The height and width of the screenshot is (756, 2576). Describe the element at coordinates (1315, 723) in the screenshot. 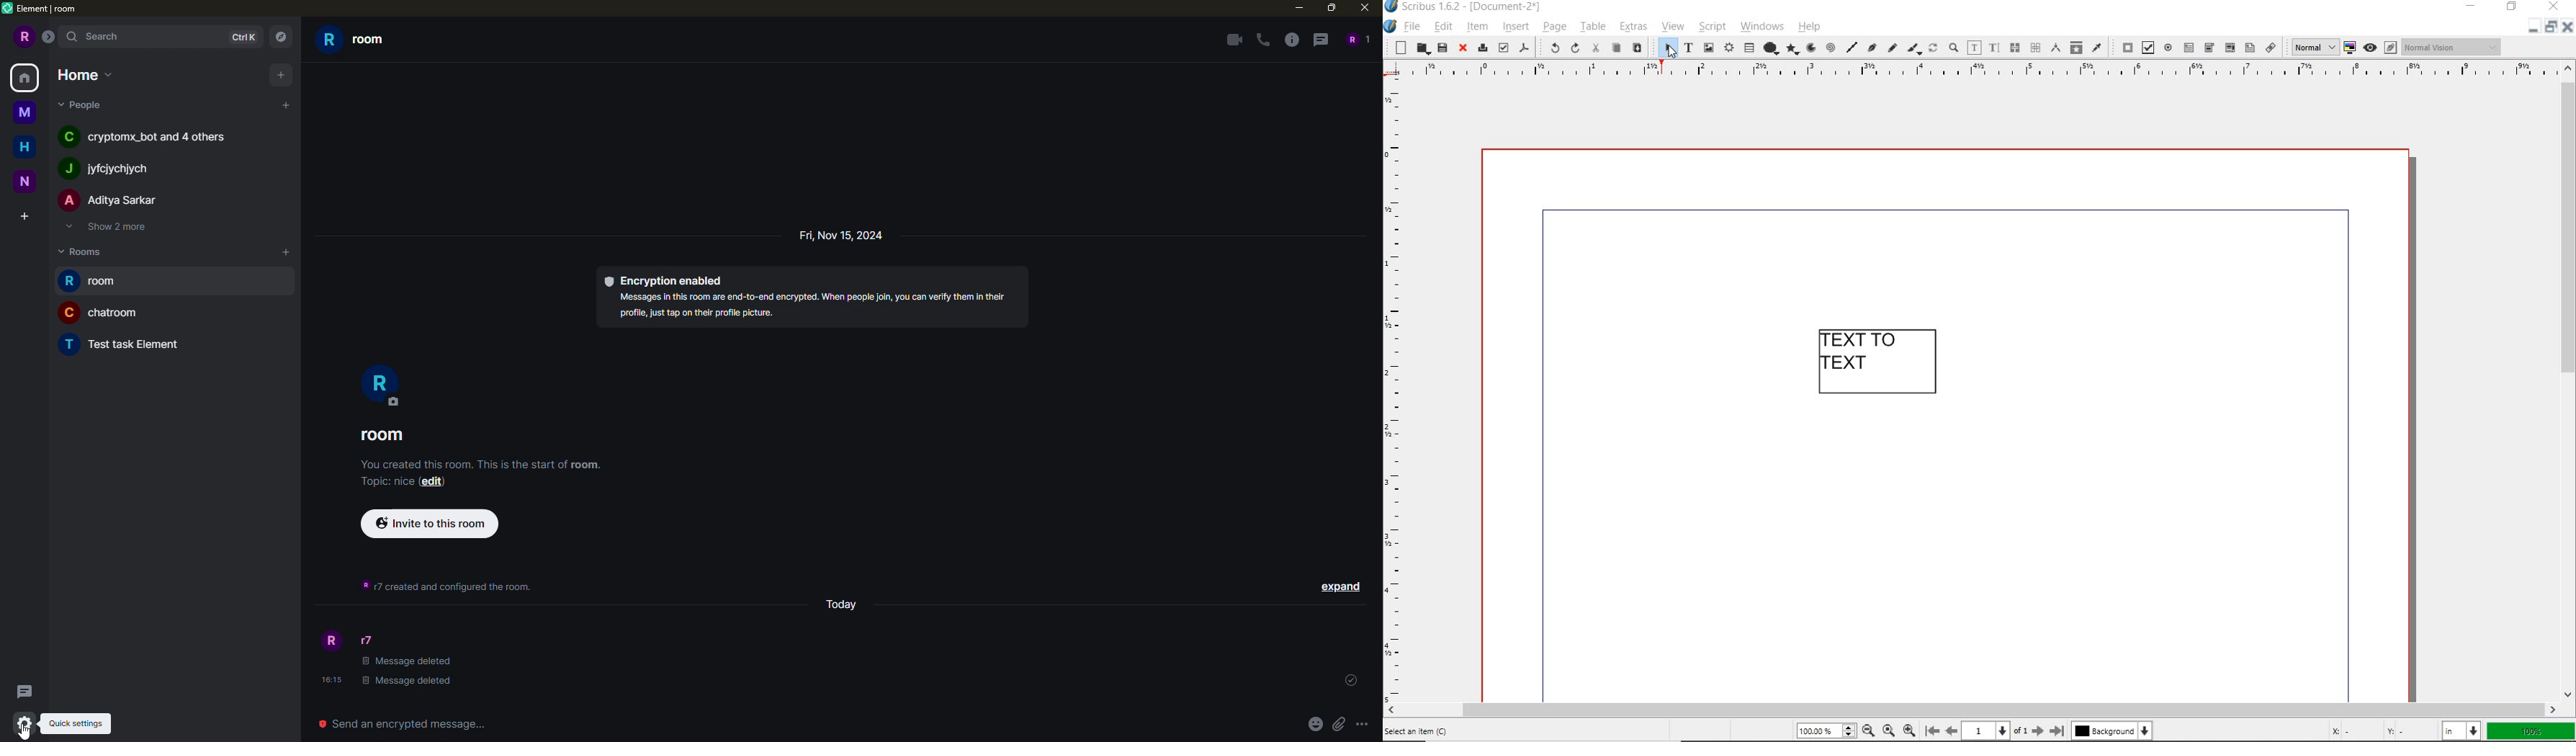

I see `emoji` at that location.